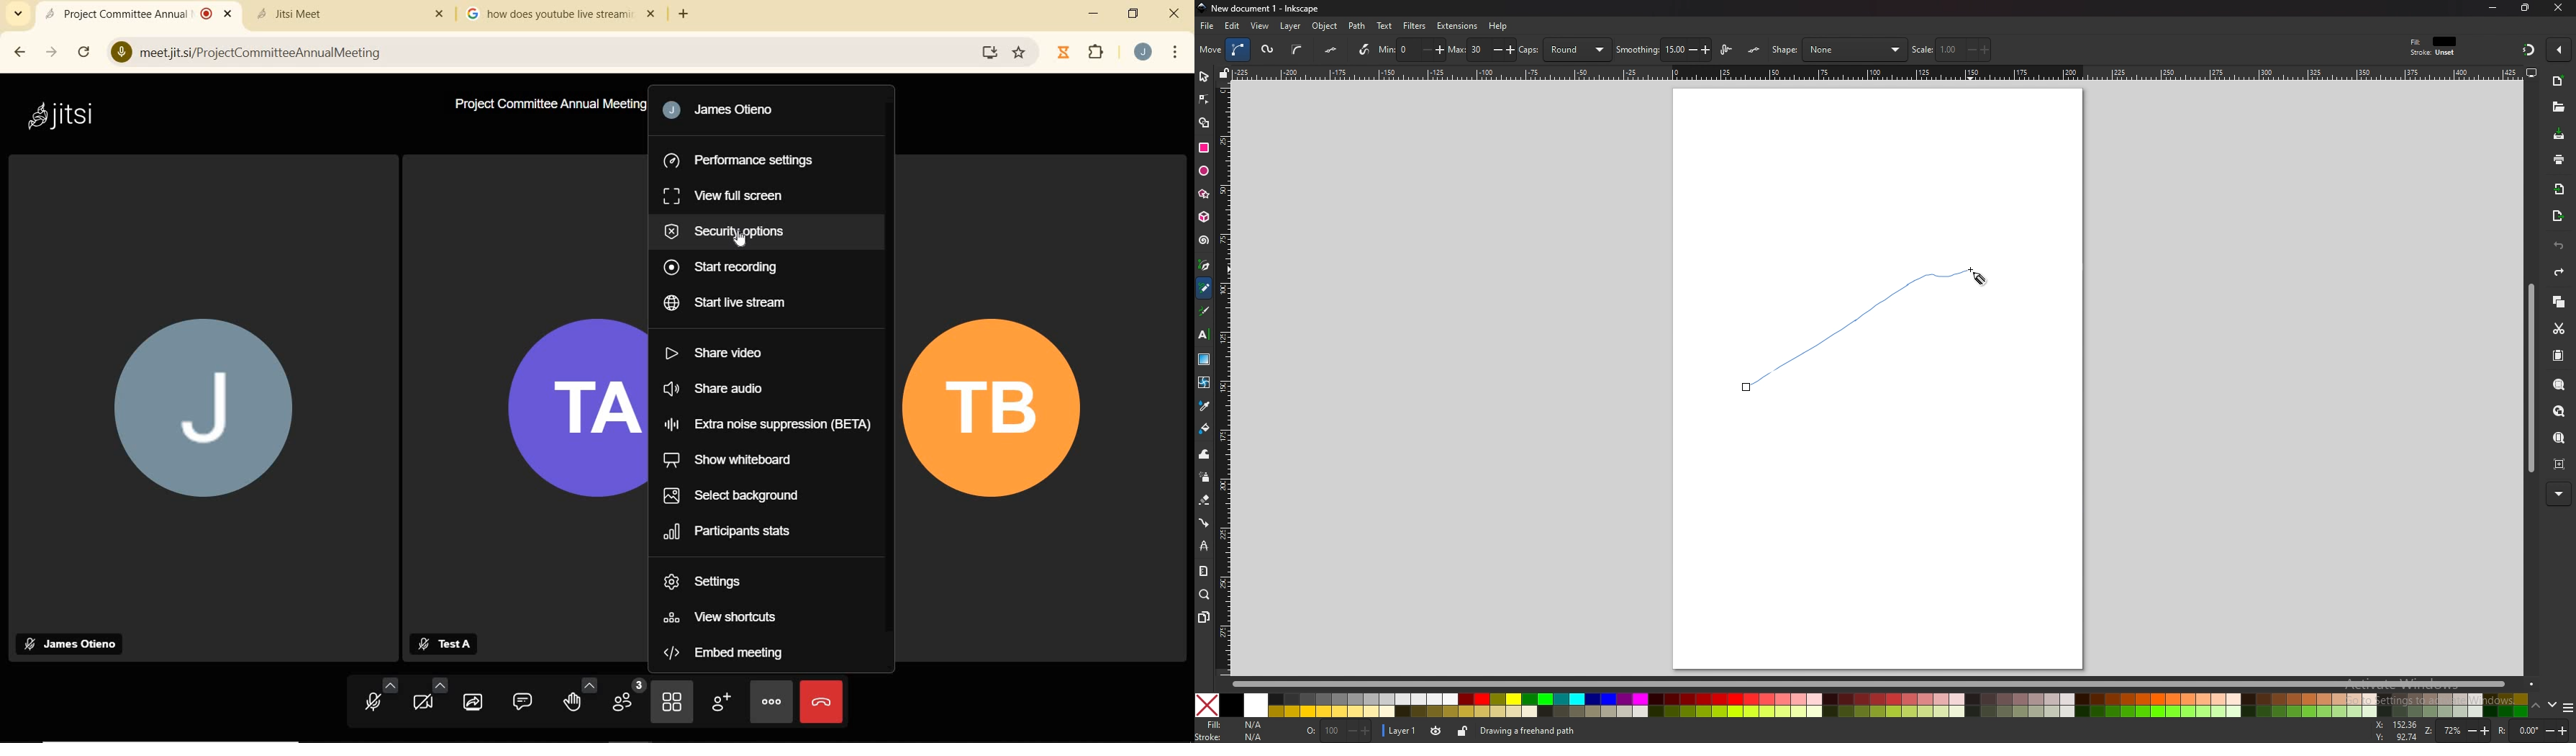 Image resolution: width=2576 pixels, height=756 pixels. What do you see at coordinates (1203, 311) in the screenshot?
I see `calligraphy` at bounding box center [1203, 311].